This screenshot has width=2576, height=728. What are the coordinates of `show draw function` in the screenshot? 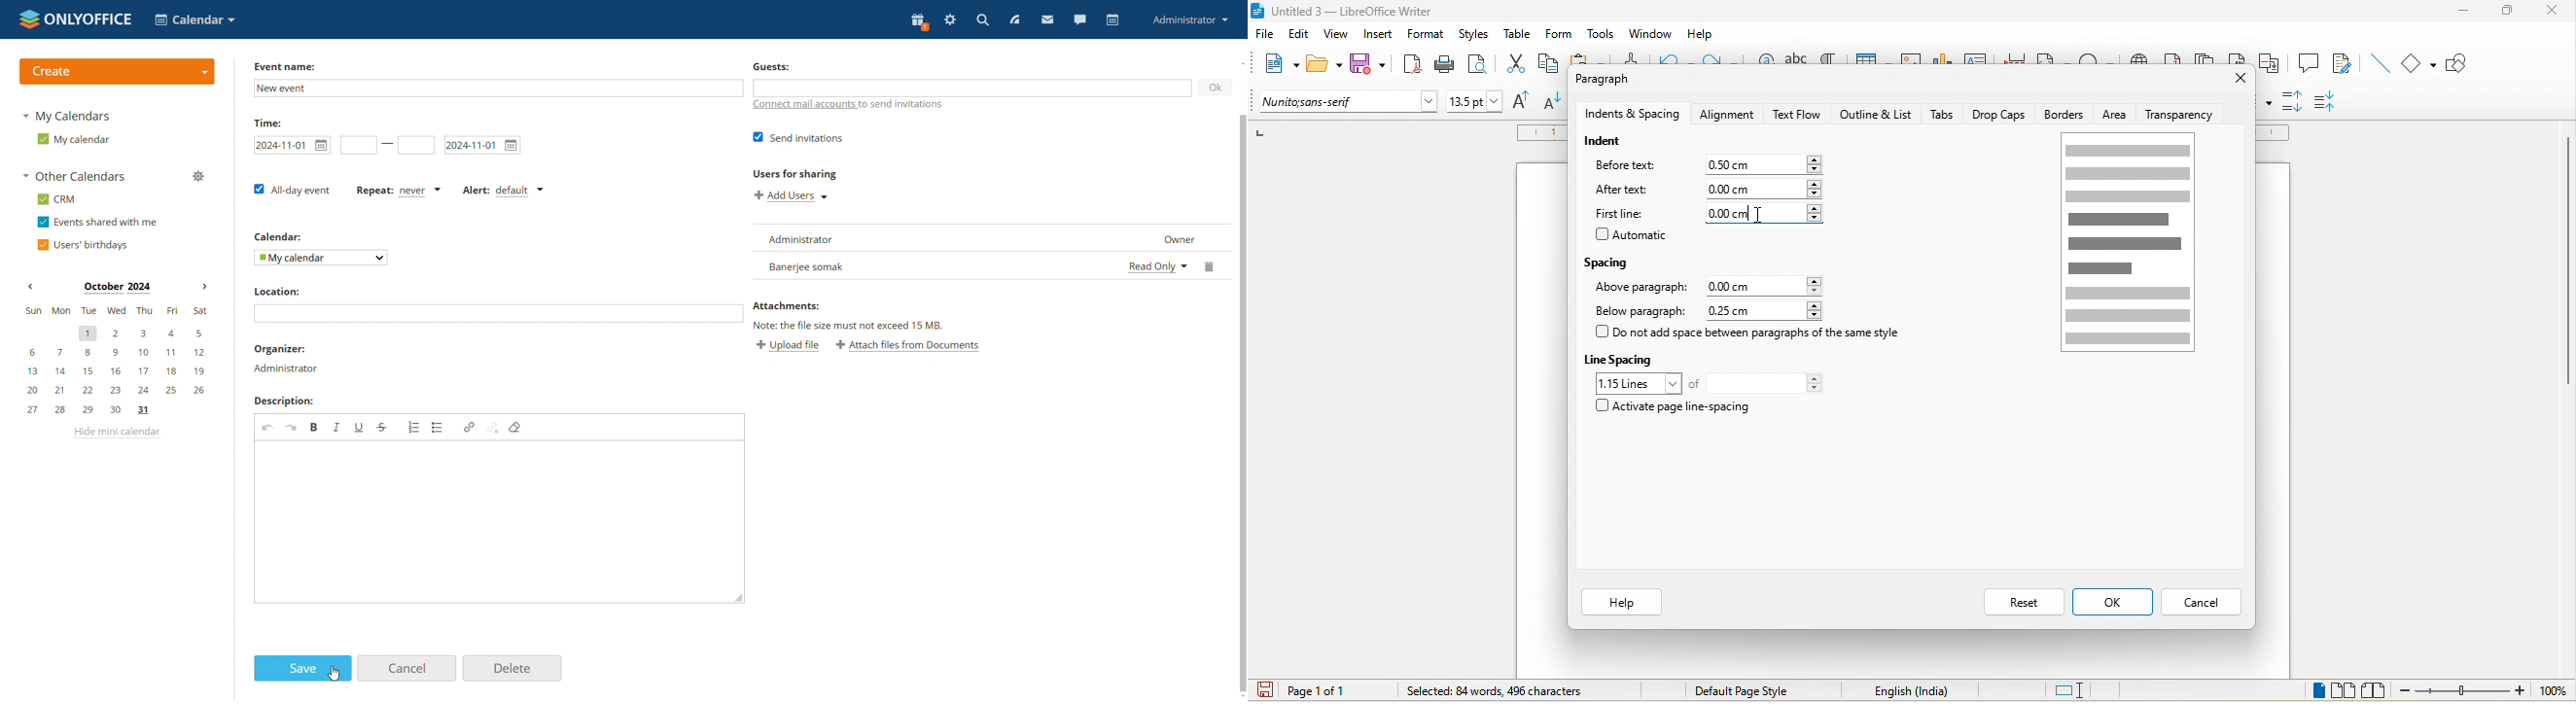 It's located at (2463, 63).